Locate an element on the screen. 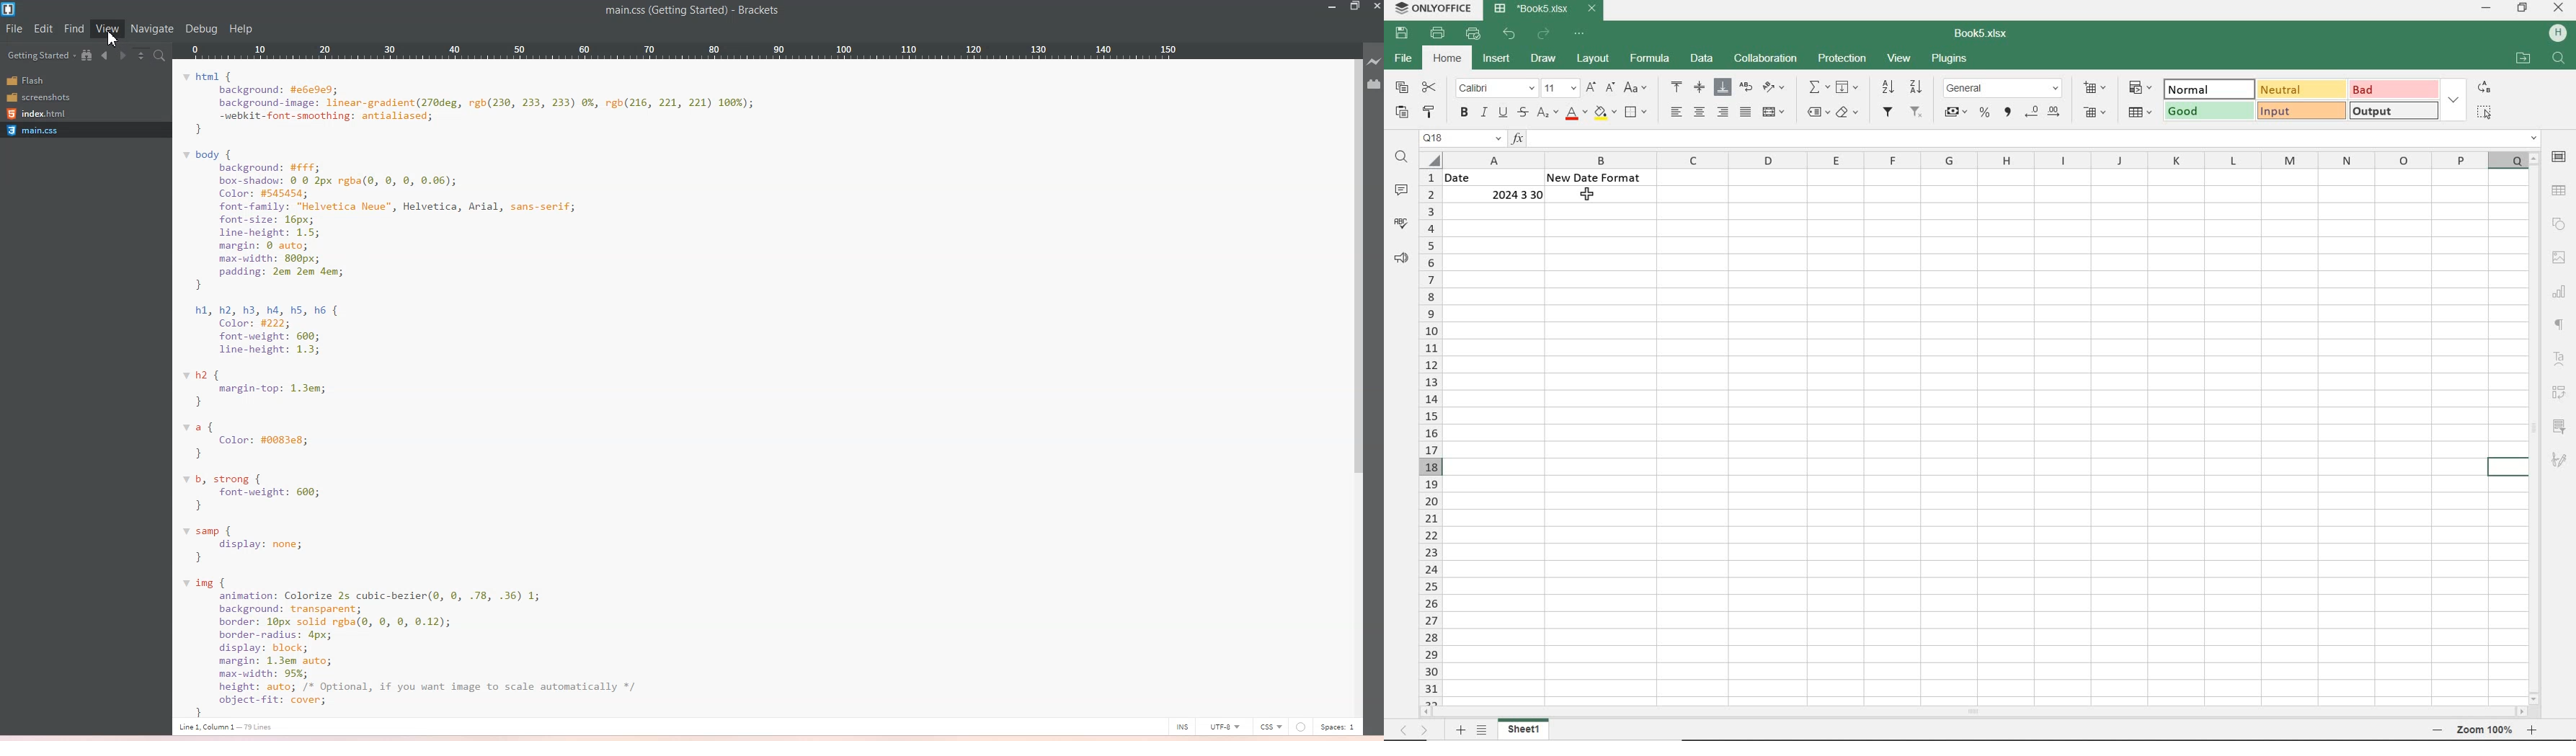  SIGNATURE is located at coordinates (2560, 461).